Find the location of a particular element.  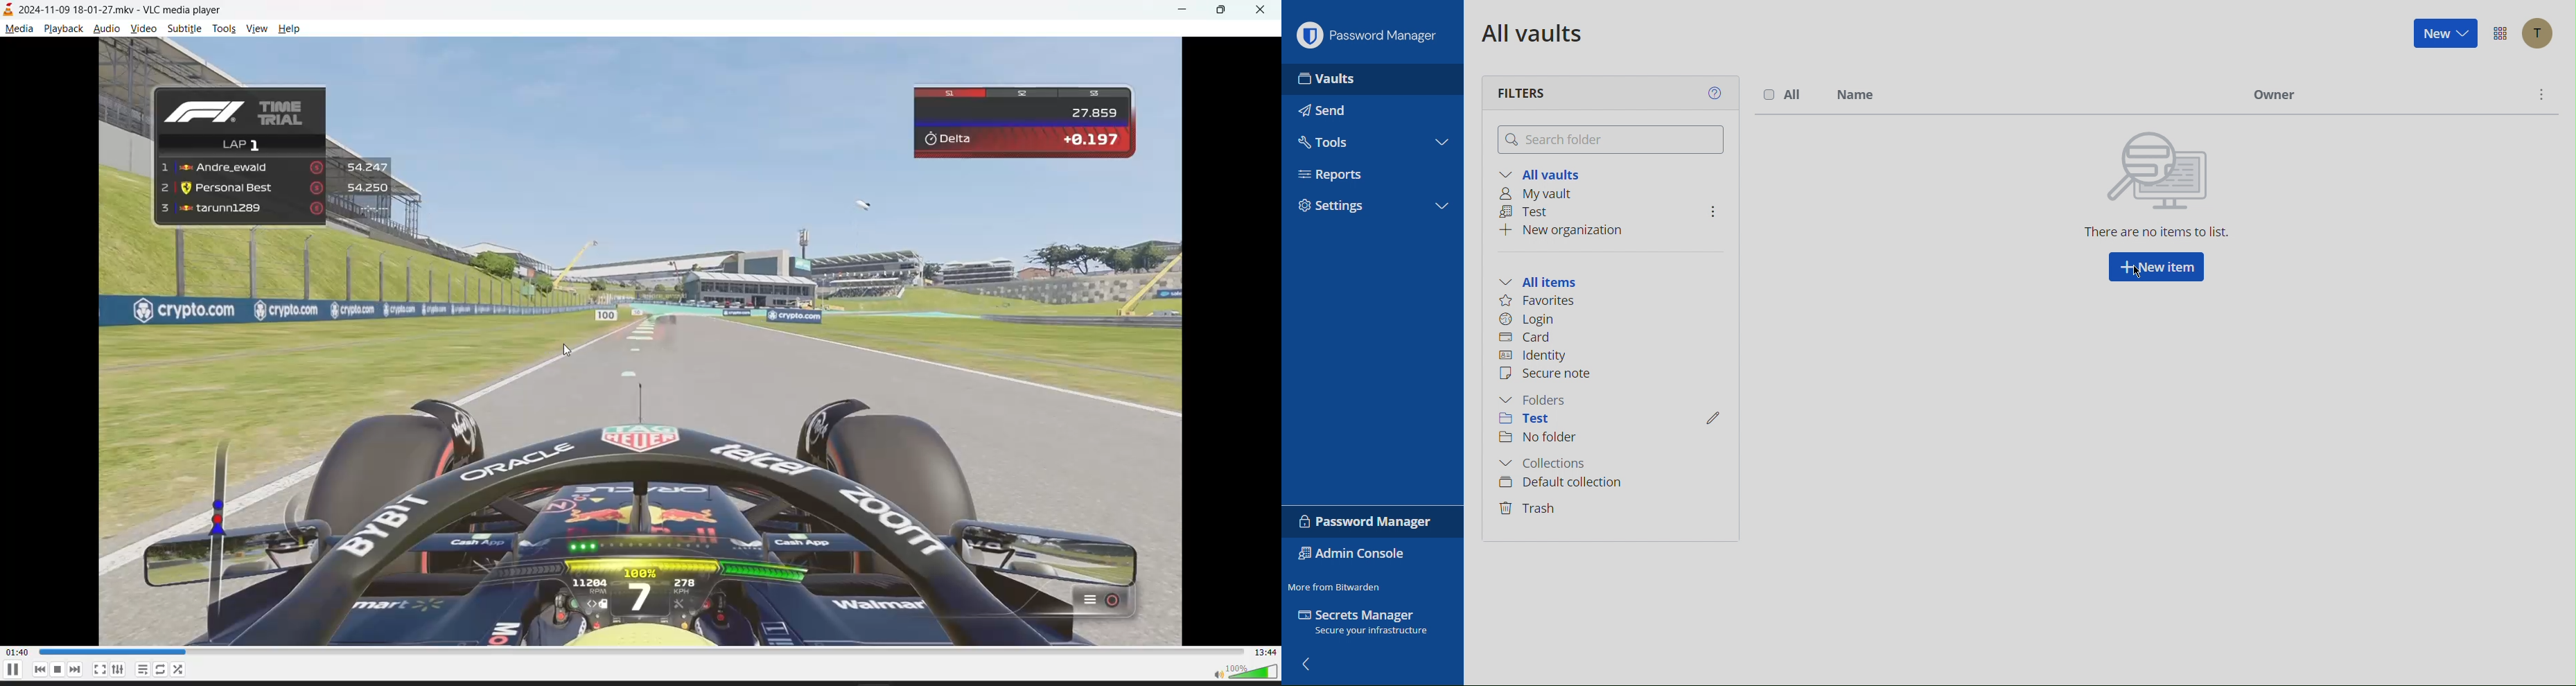

Login is located at coordinates (1530, 321).